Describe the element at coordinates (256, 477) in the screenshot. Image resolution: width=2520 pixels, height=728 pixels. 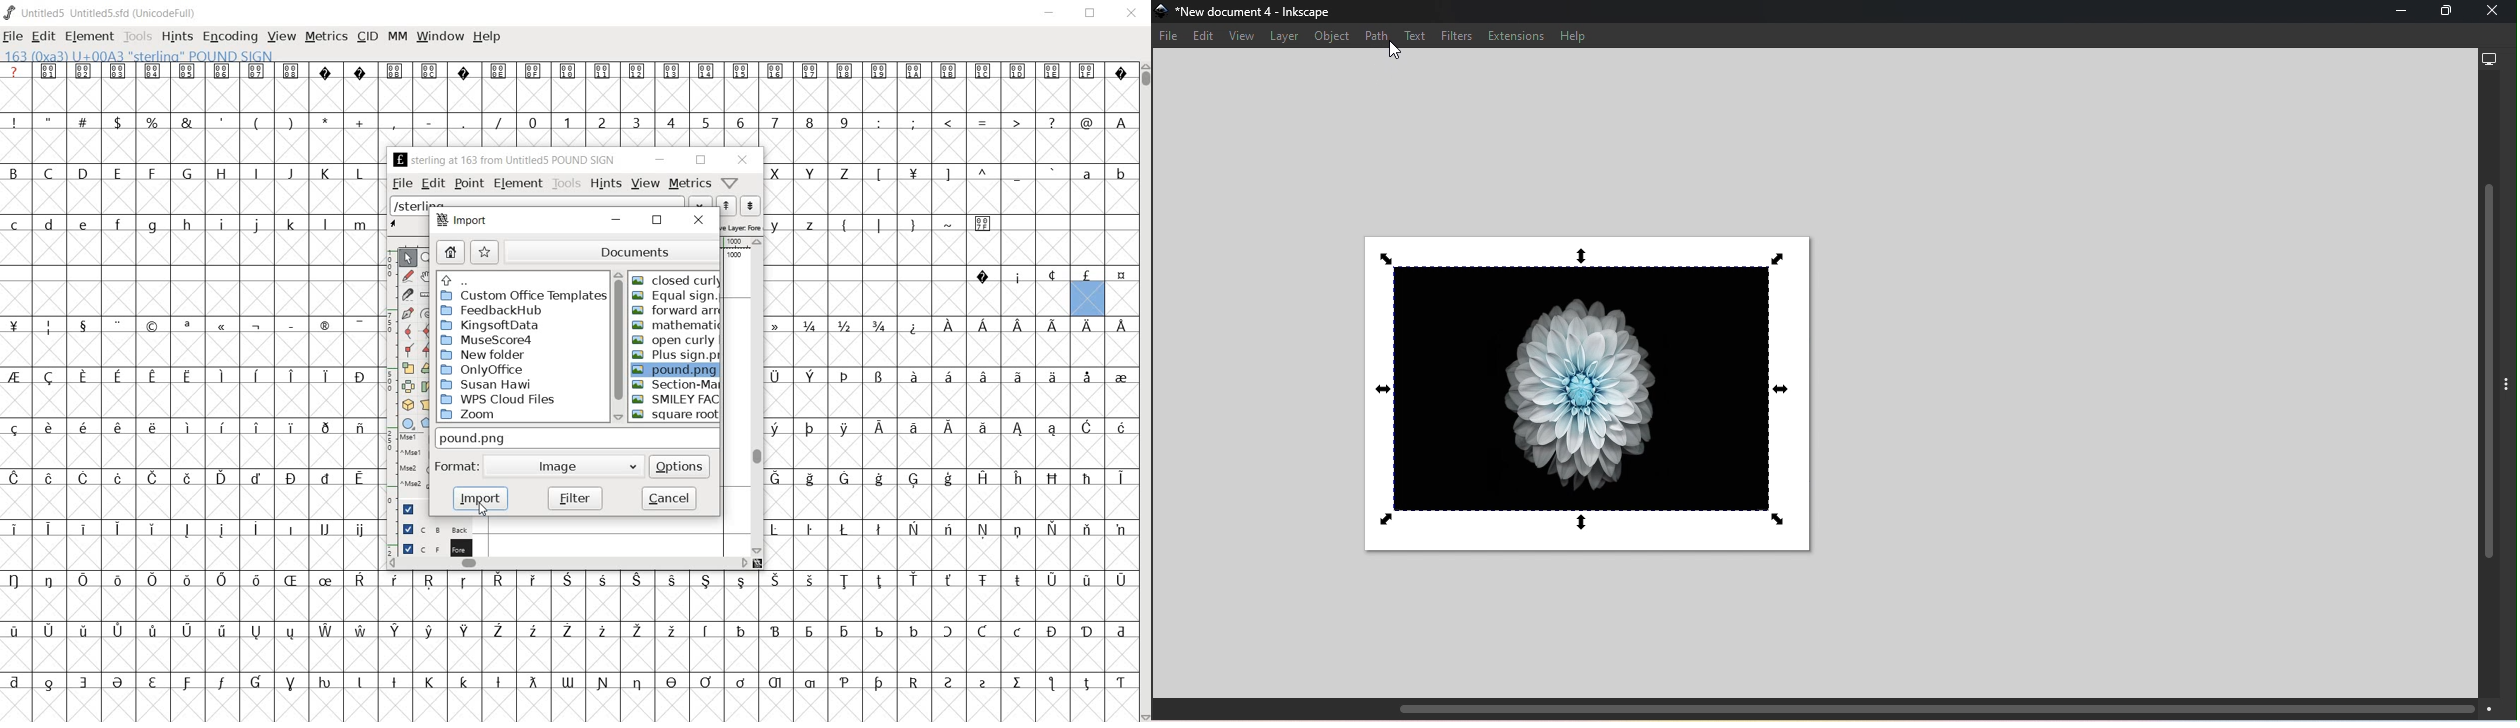
I see `Symbol` at that location.